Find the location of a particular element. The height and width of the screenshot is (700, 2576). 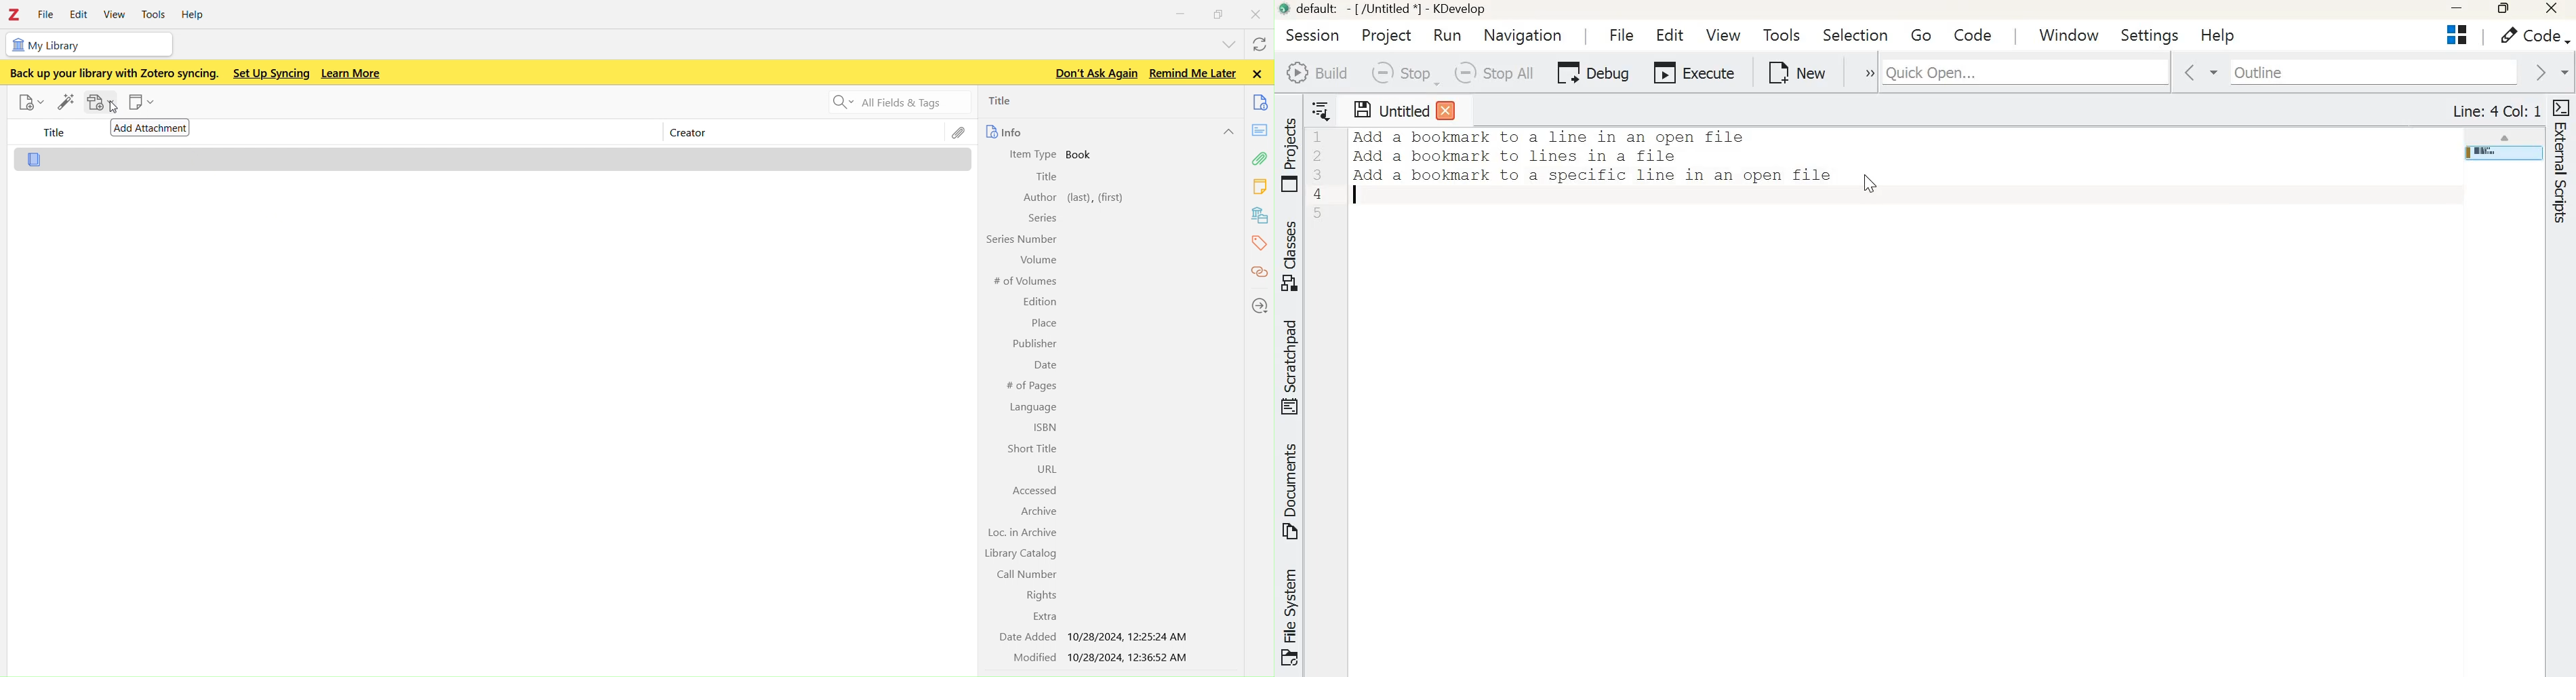

tools is located at coordinates (158, 13).